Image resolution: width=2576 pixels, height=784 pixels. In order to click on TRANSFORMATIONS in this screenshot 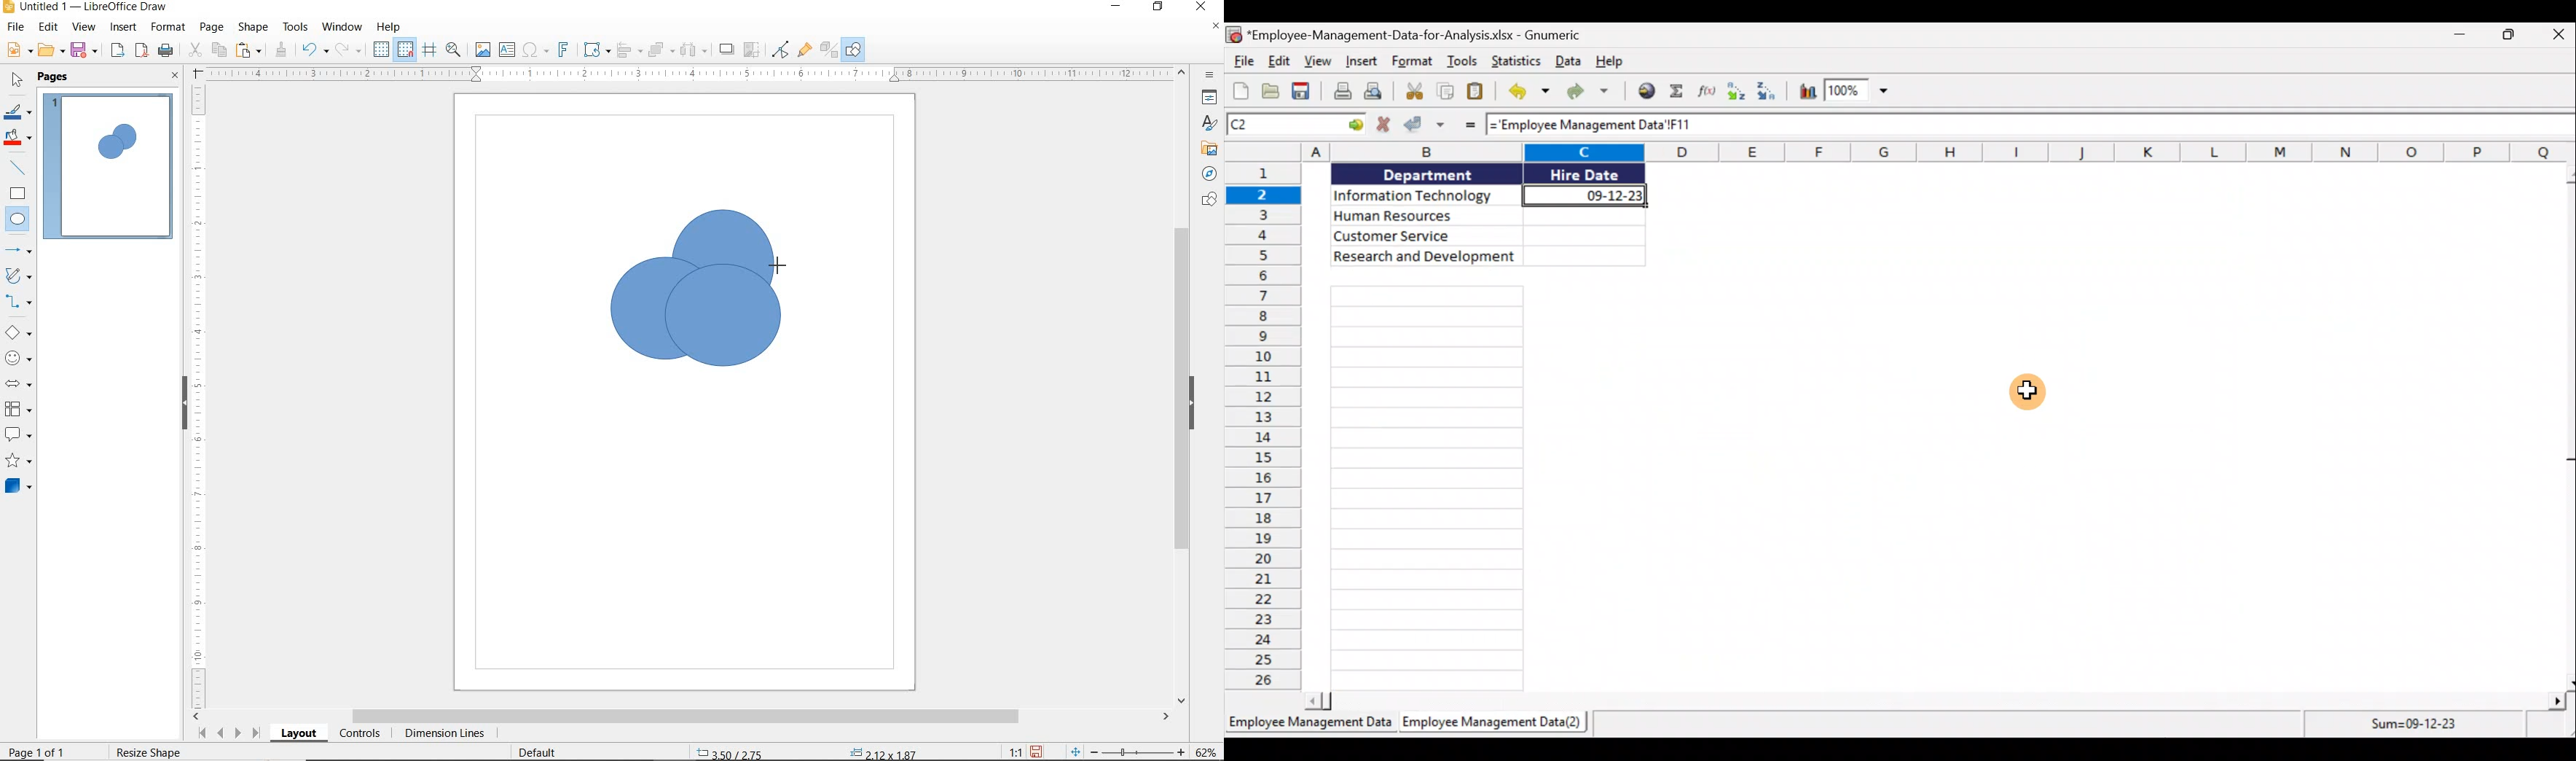, I will do `click(594, 50)`.